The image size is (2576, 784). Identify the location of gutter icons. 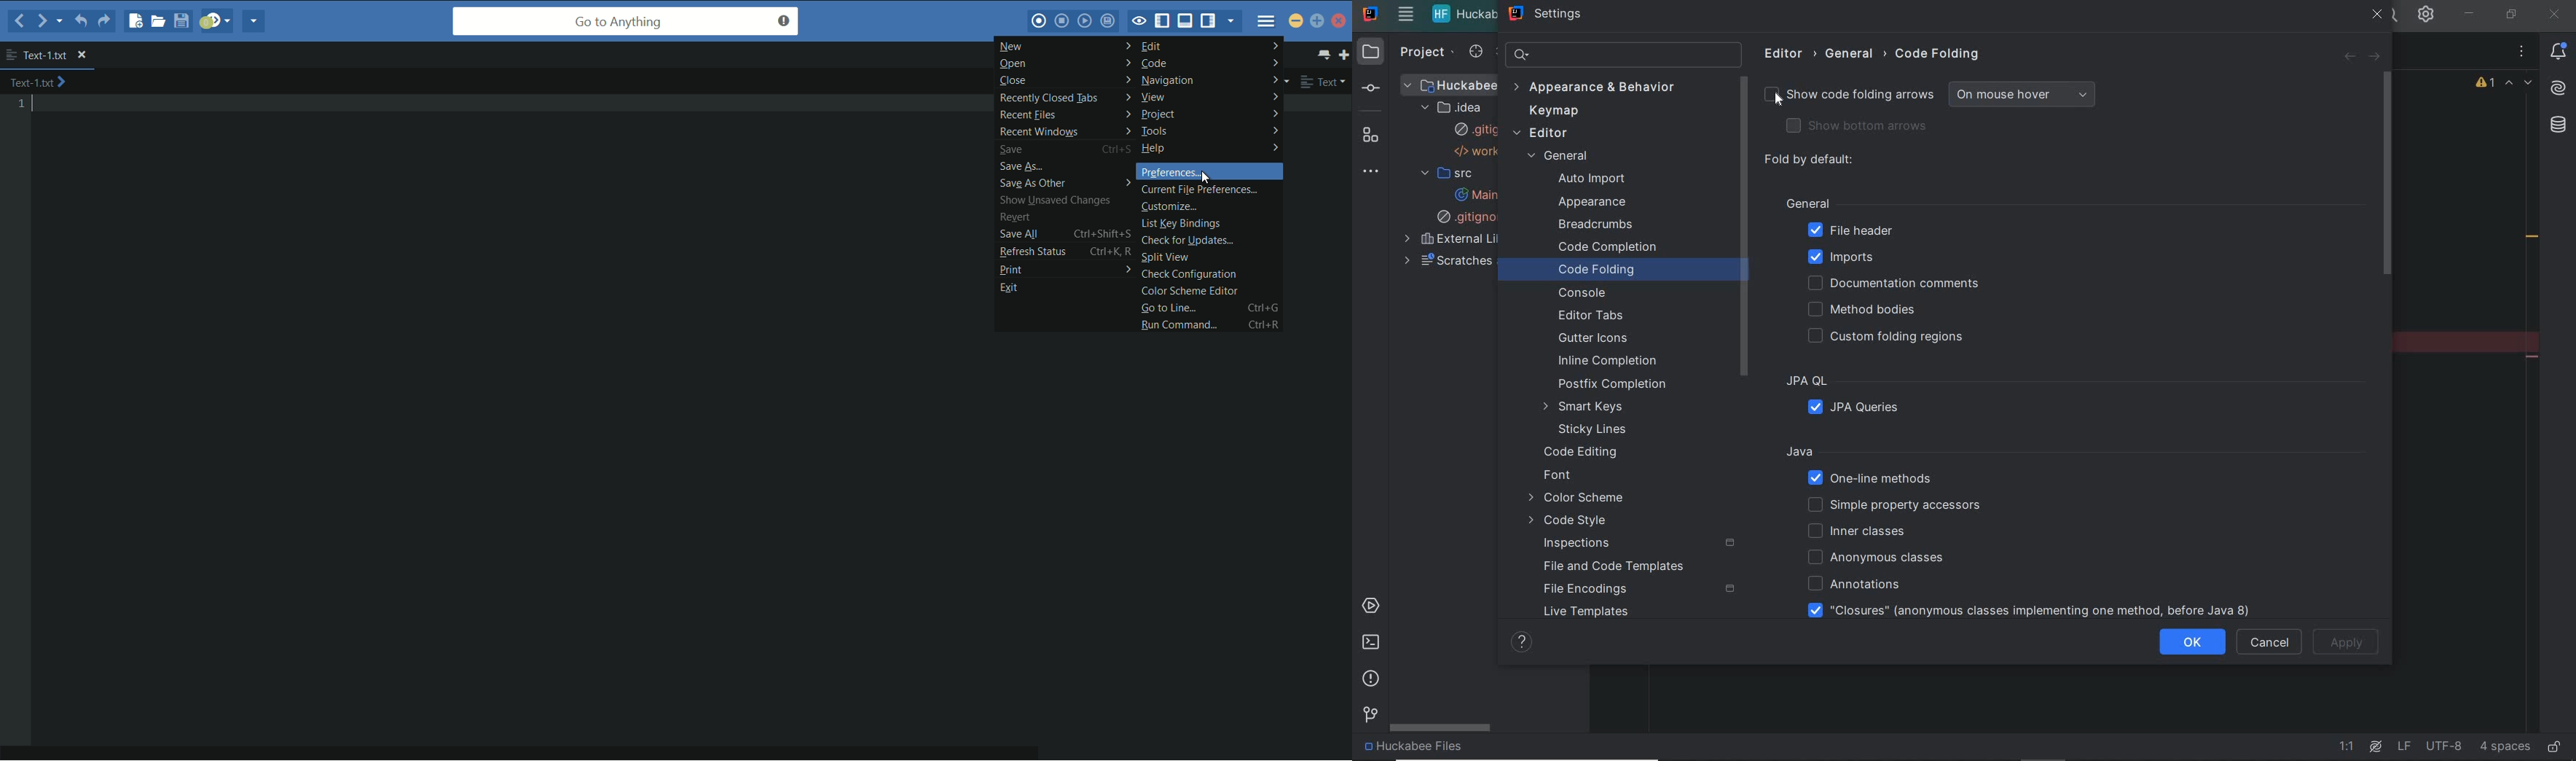
(1600, 338).